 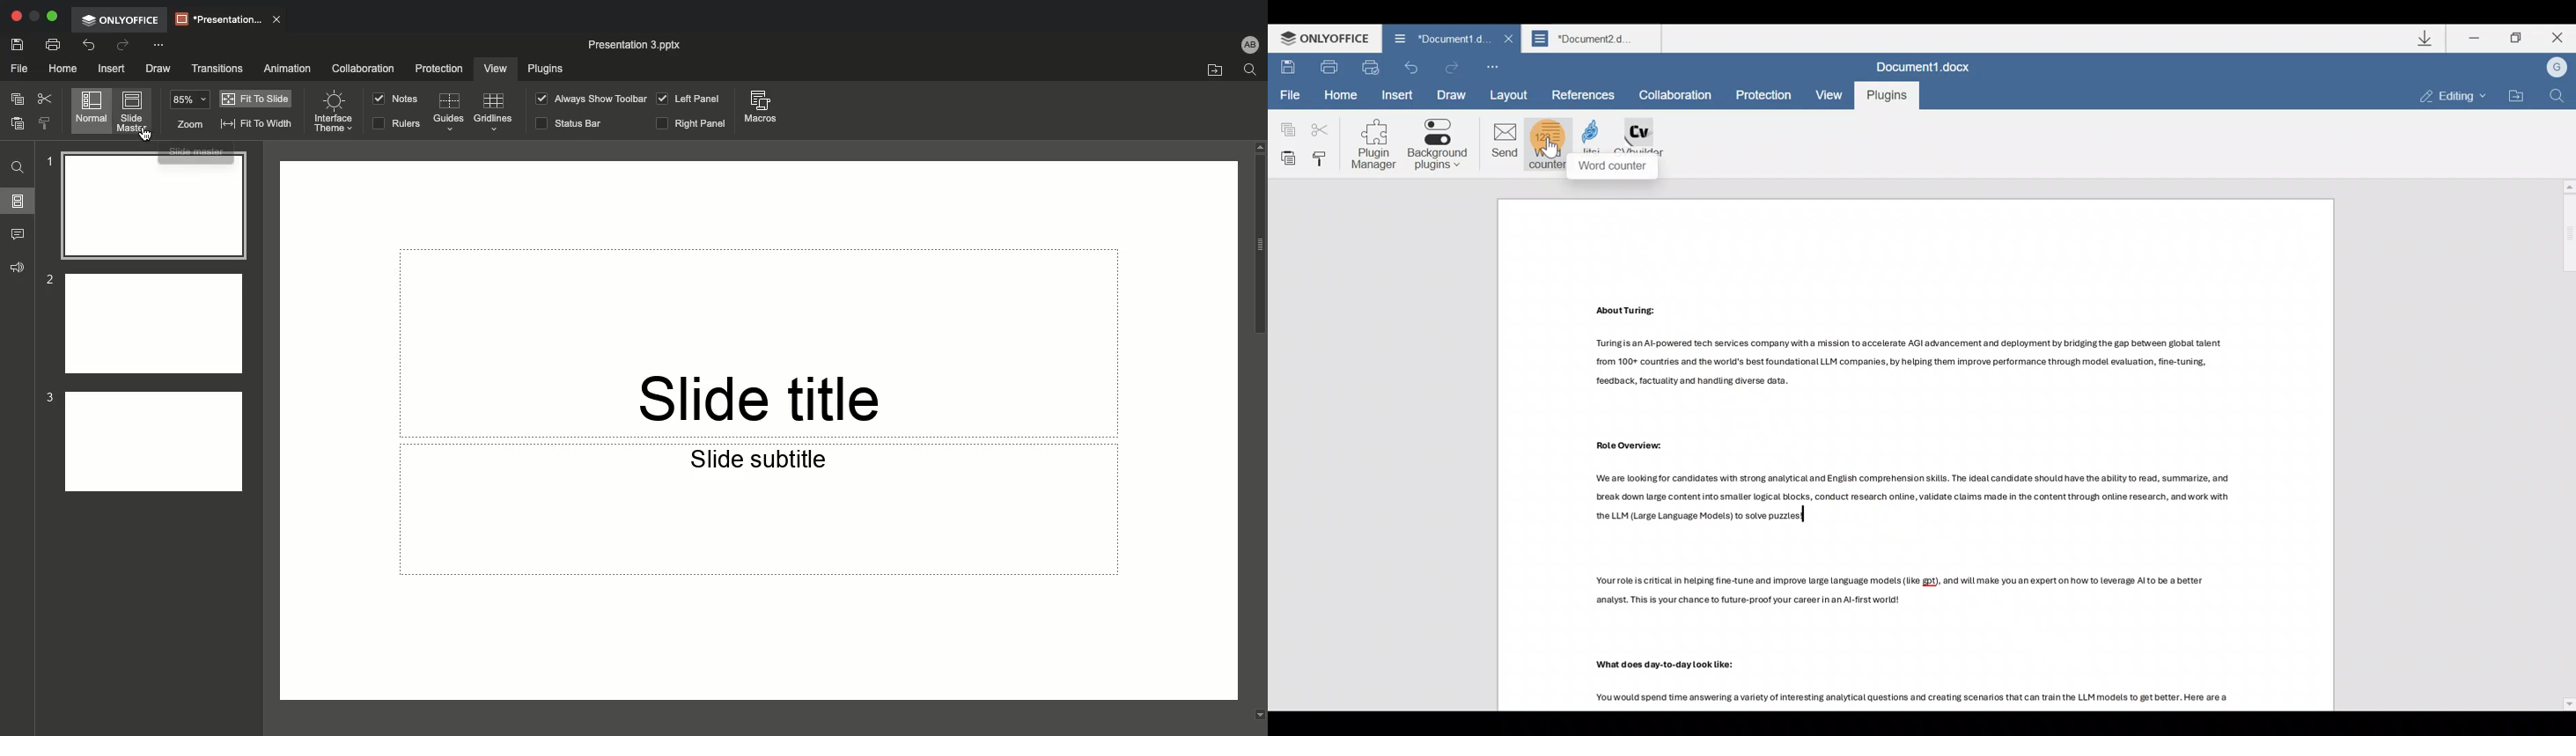 What do you see at coordinates (1893, 677) in the screenshot?
I see `What does day-to-day Look like:
Youwould spend time answering a variety of interesting analytical questions and creating scenarios that can train the LLM models to get better. Here are a` at bounding box center [1893, 677].